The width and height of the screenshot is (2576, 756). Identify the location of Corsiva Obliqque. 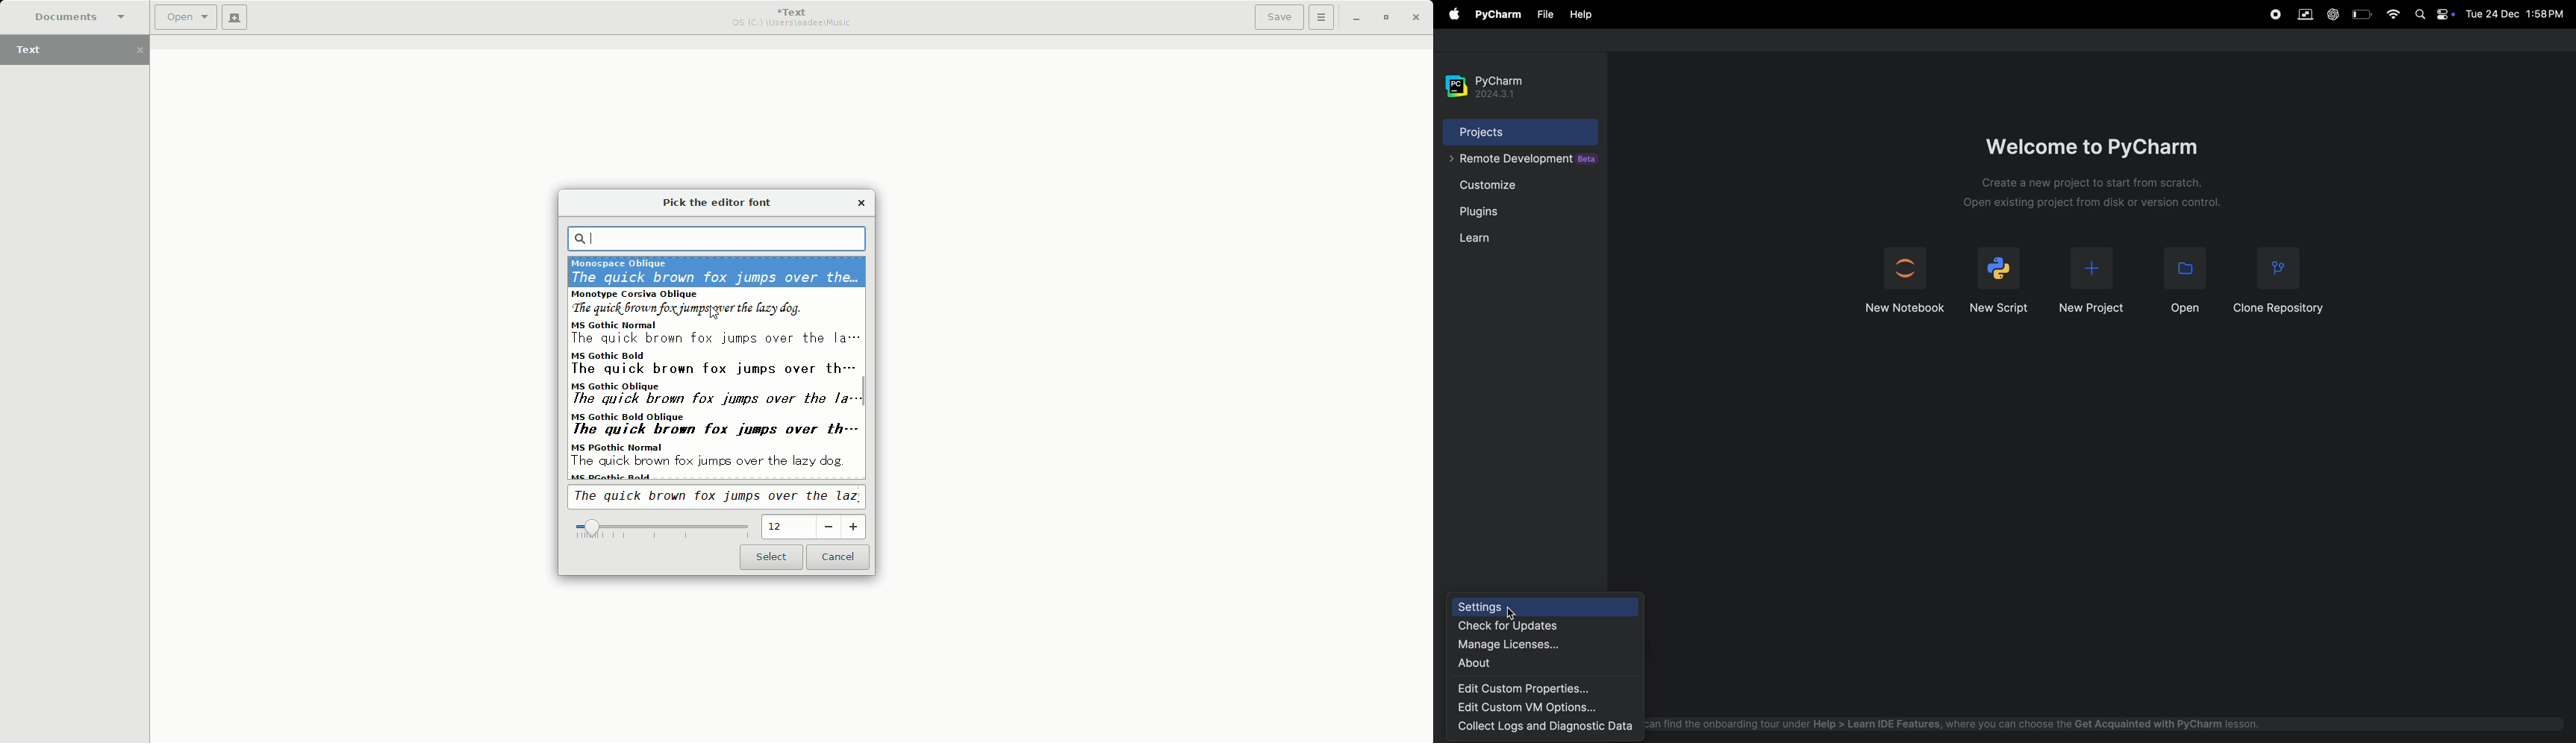
(715, 303).